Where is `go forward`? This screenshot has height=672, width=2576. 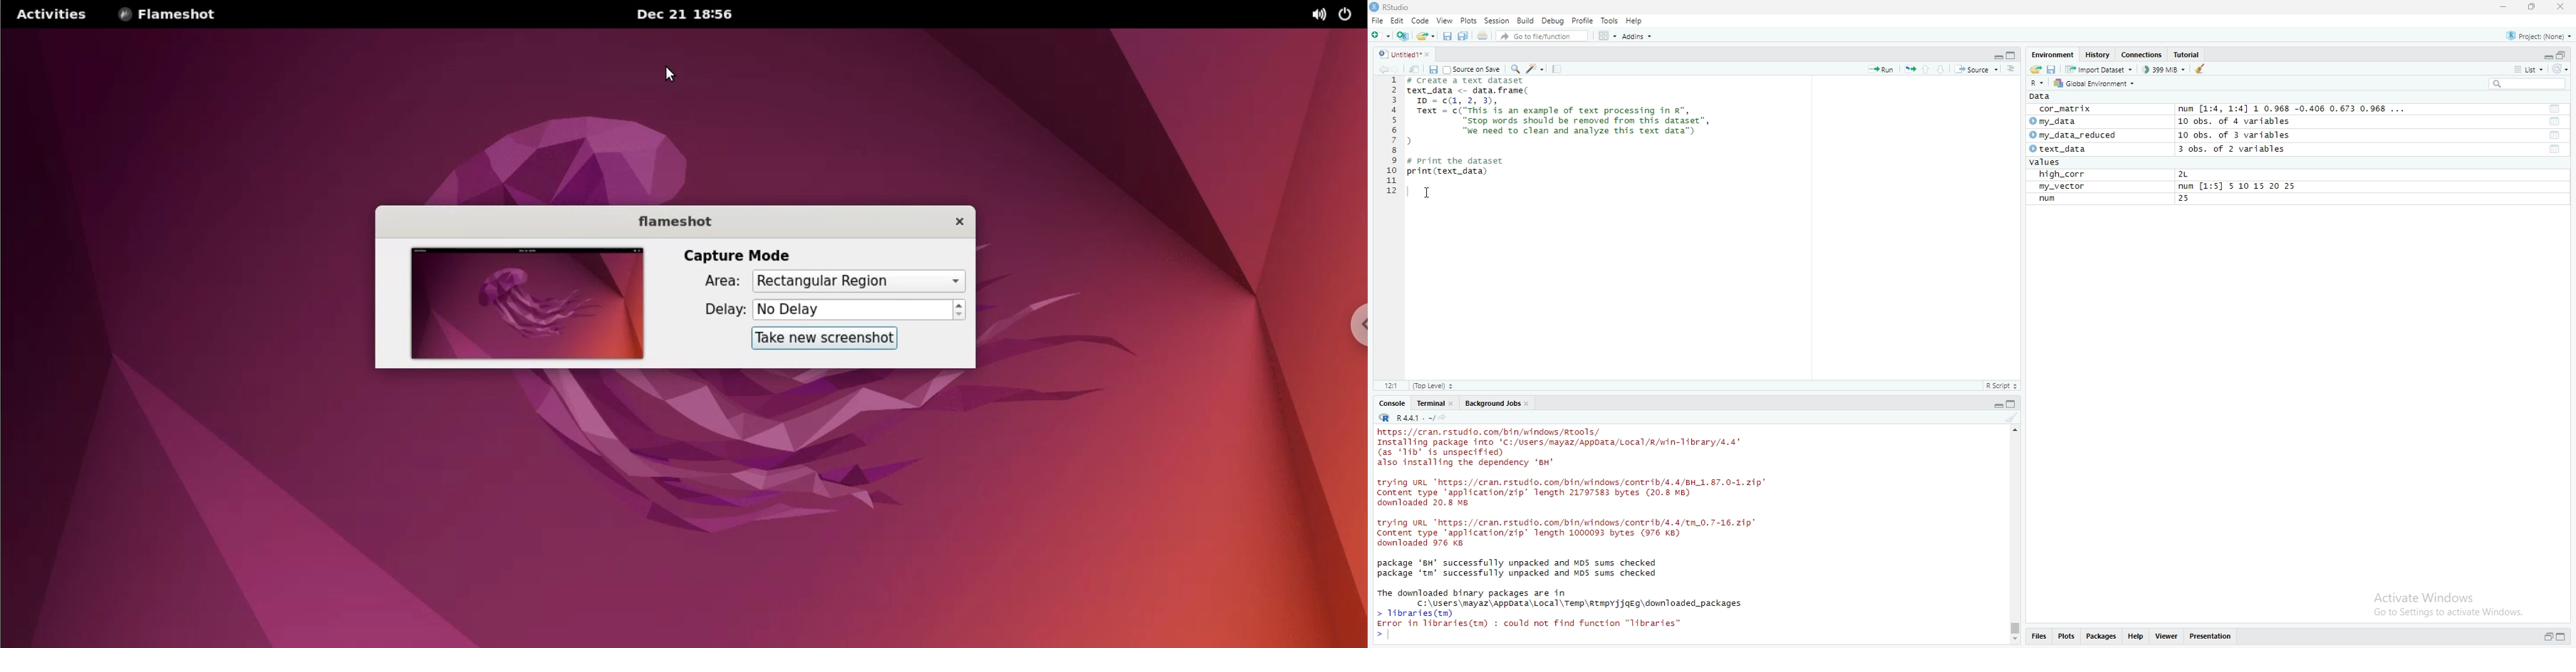
go forward is located at coordinates (1399, 69).